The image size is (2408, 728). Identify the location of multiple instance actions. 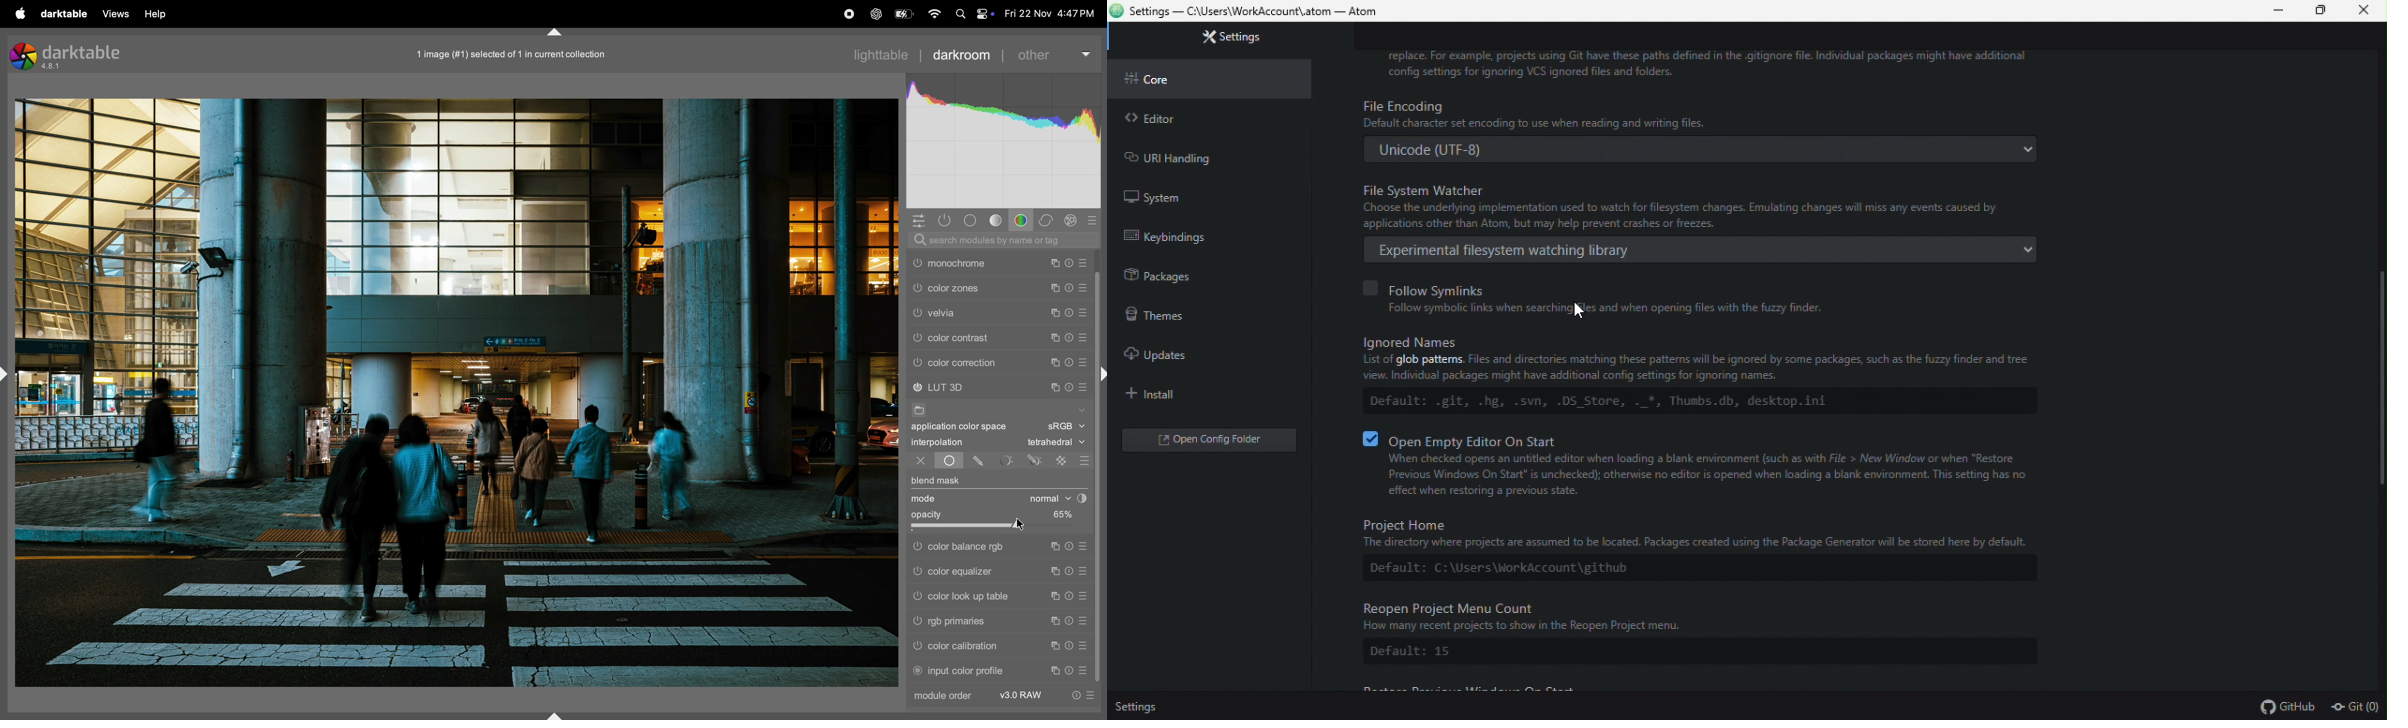
(1055, 621).